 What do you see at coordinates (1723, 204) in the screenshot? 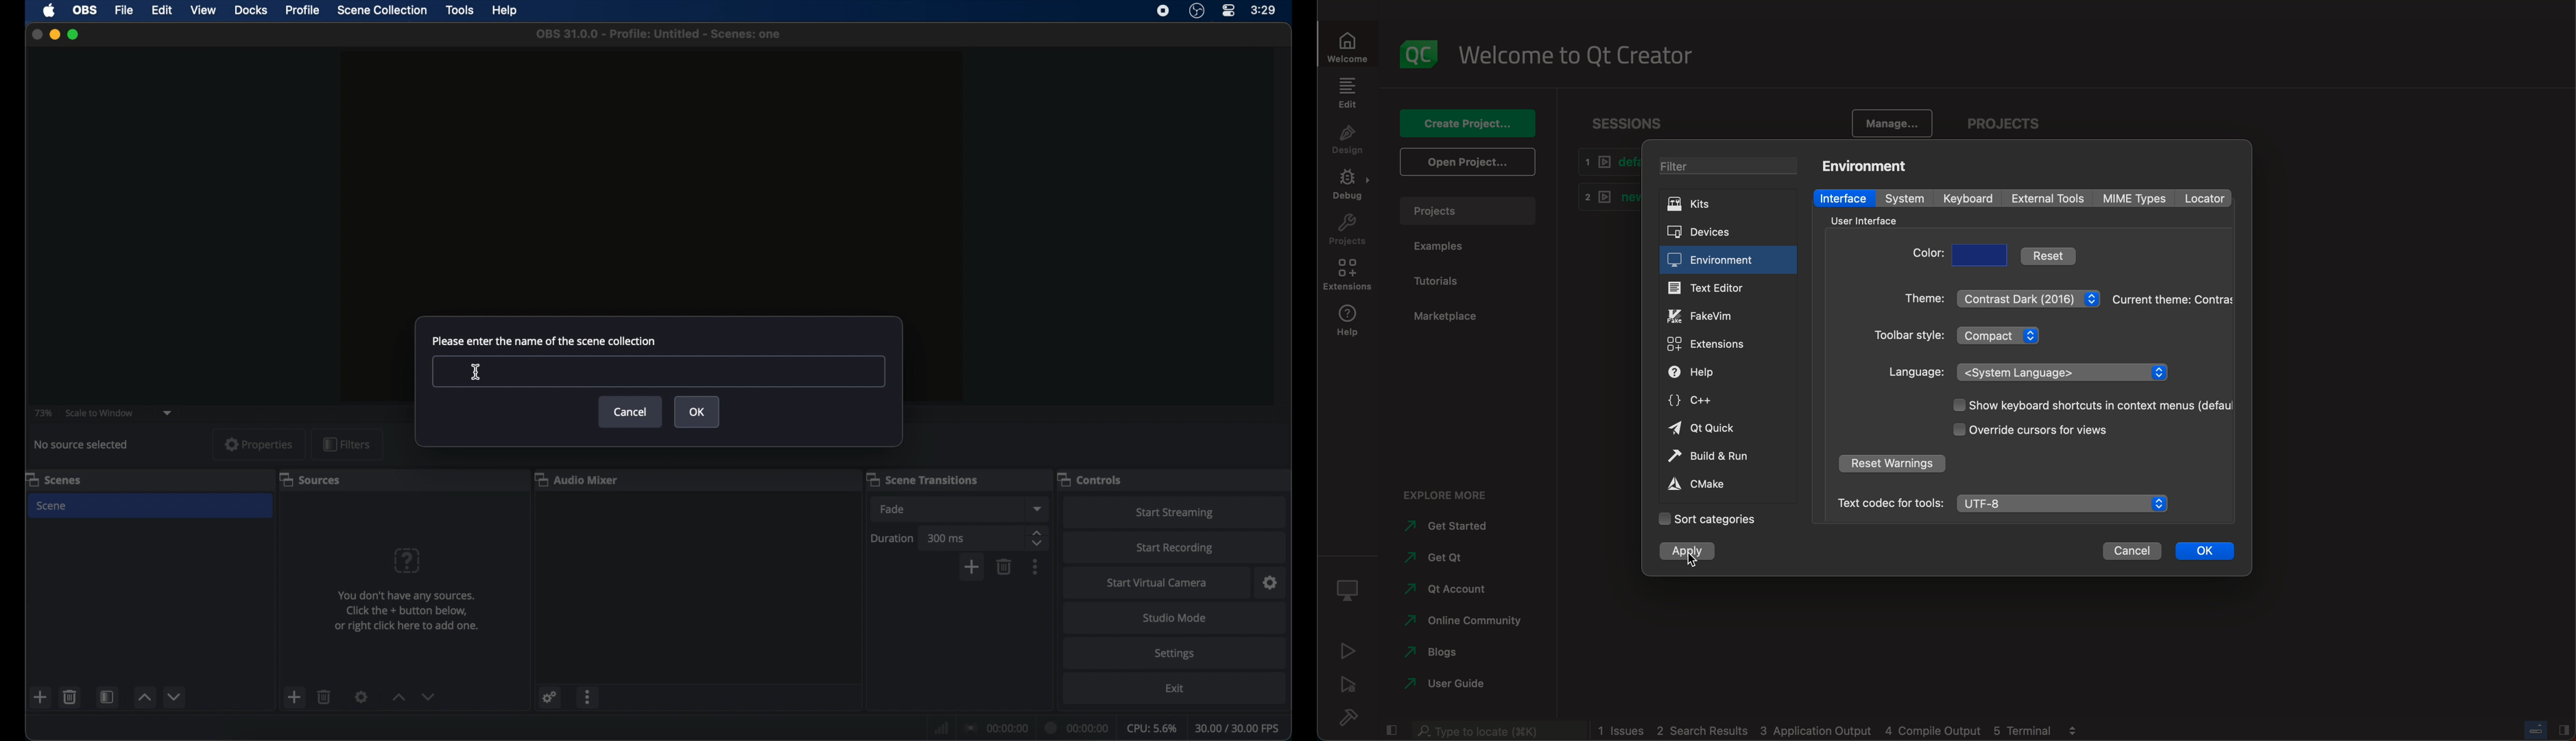
I see `kits` at bounding box center [1723, 204].